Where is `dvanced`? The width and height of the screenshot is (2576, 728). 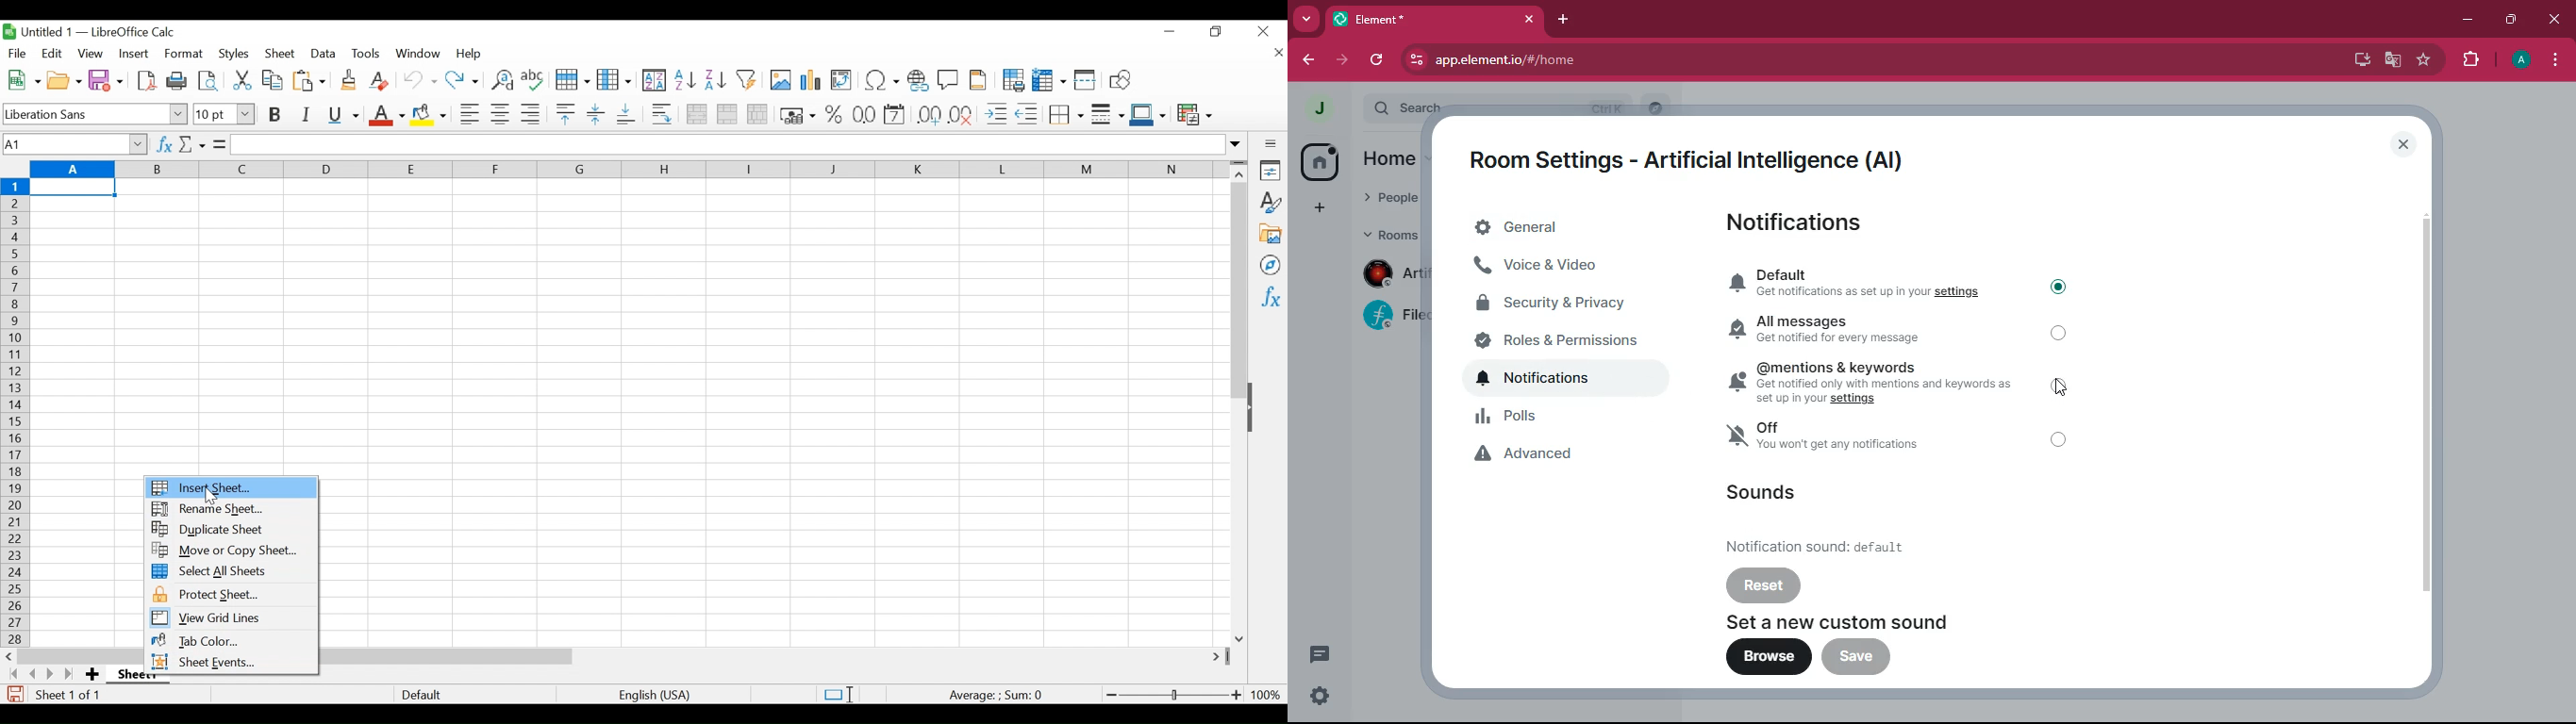
dvanced is located at coordinates (1564, 456).